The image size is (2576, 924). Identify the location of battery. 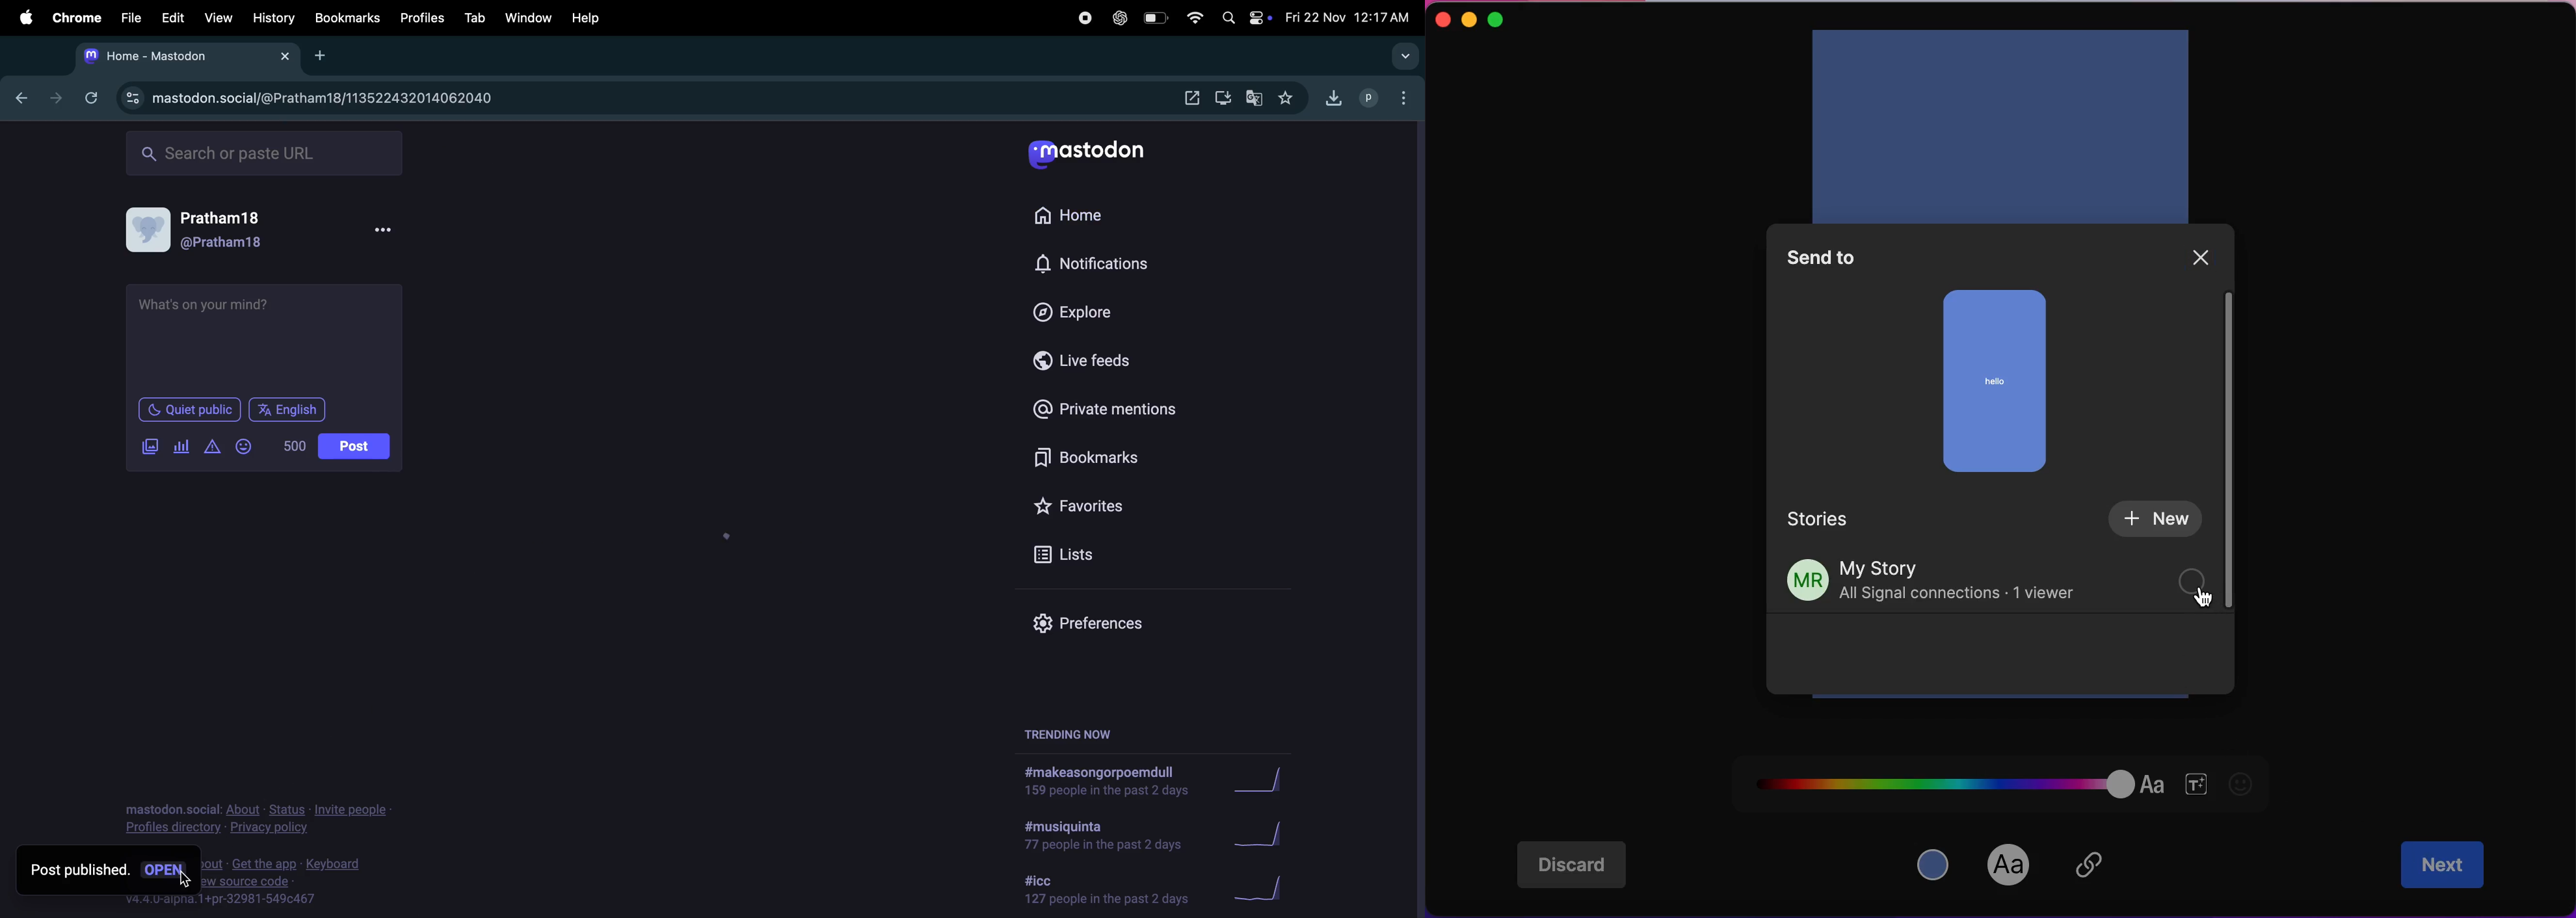
(1155, 18).